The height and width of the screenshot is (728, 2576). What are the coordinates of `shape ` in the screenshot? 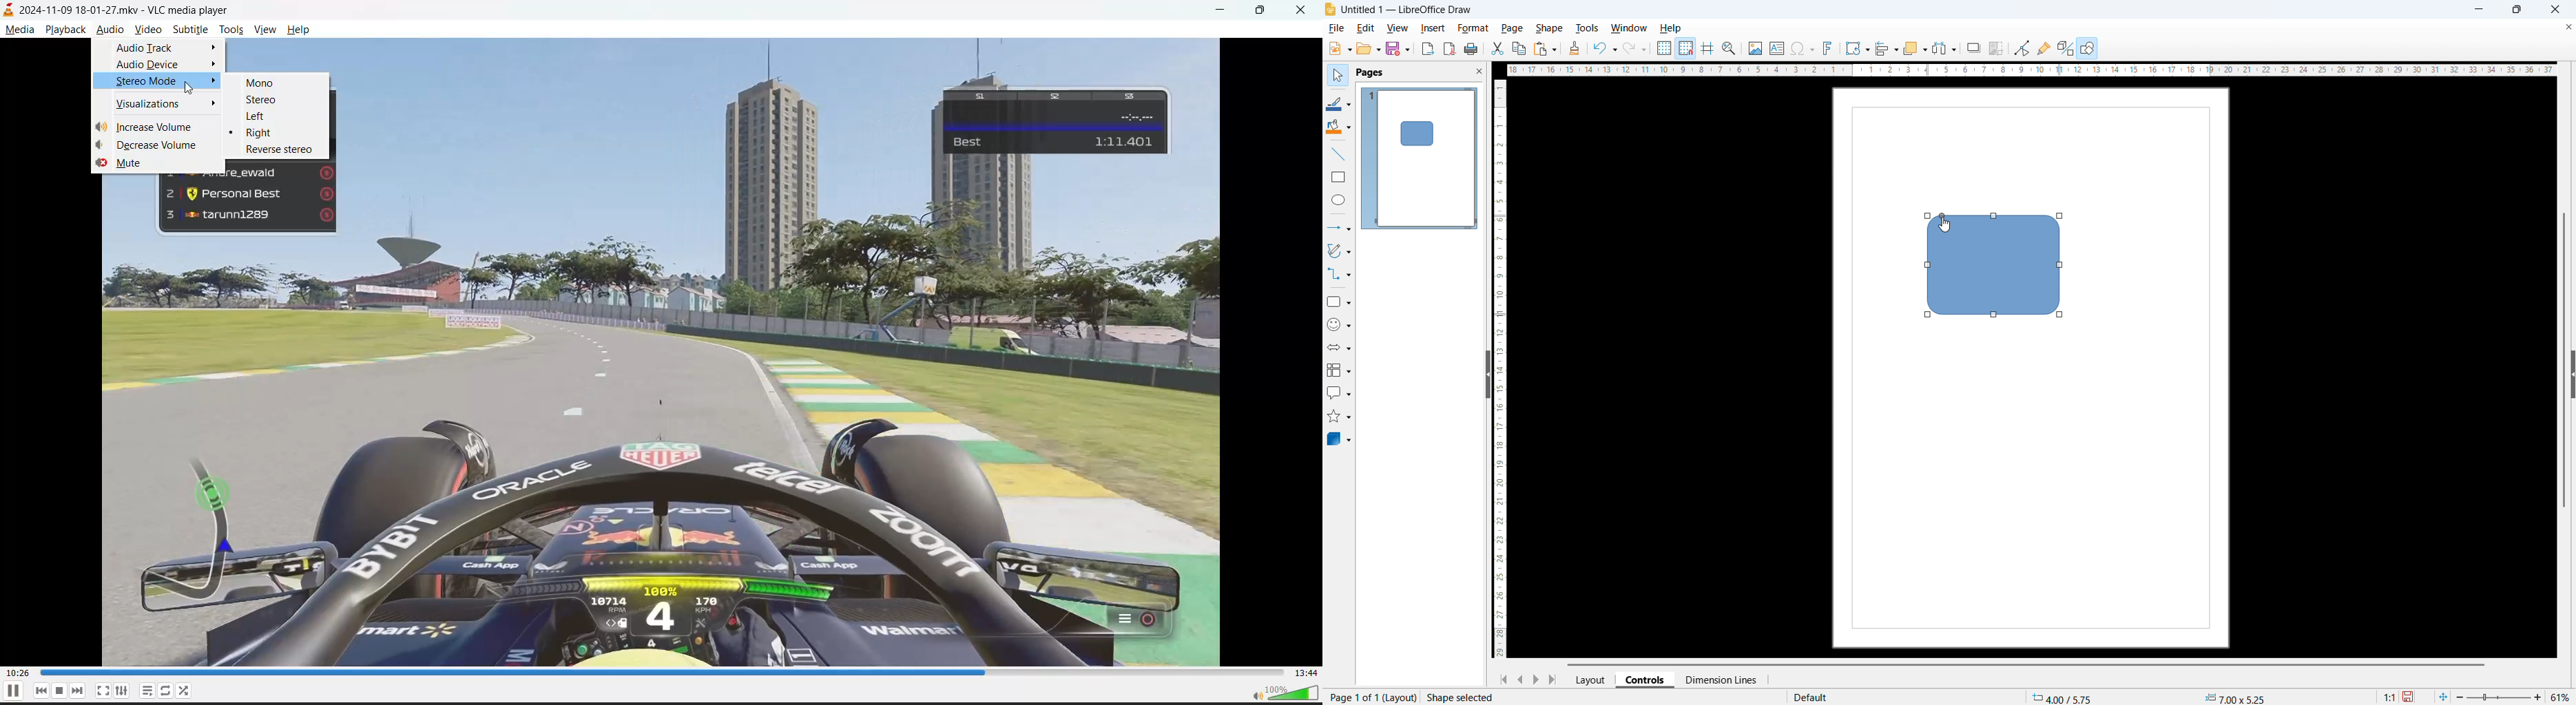 It's located at (1549, 28).